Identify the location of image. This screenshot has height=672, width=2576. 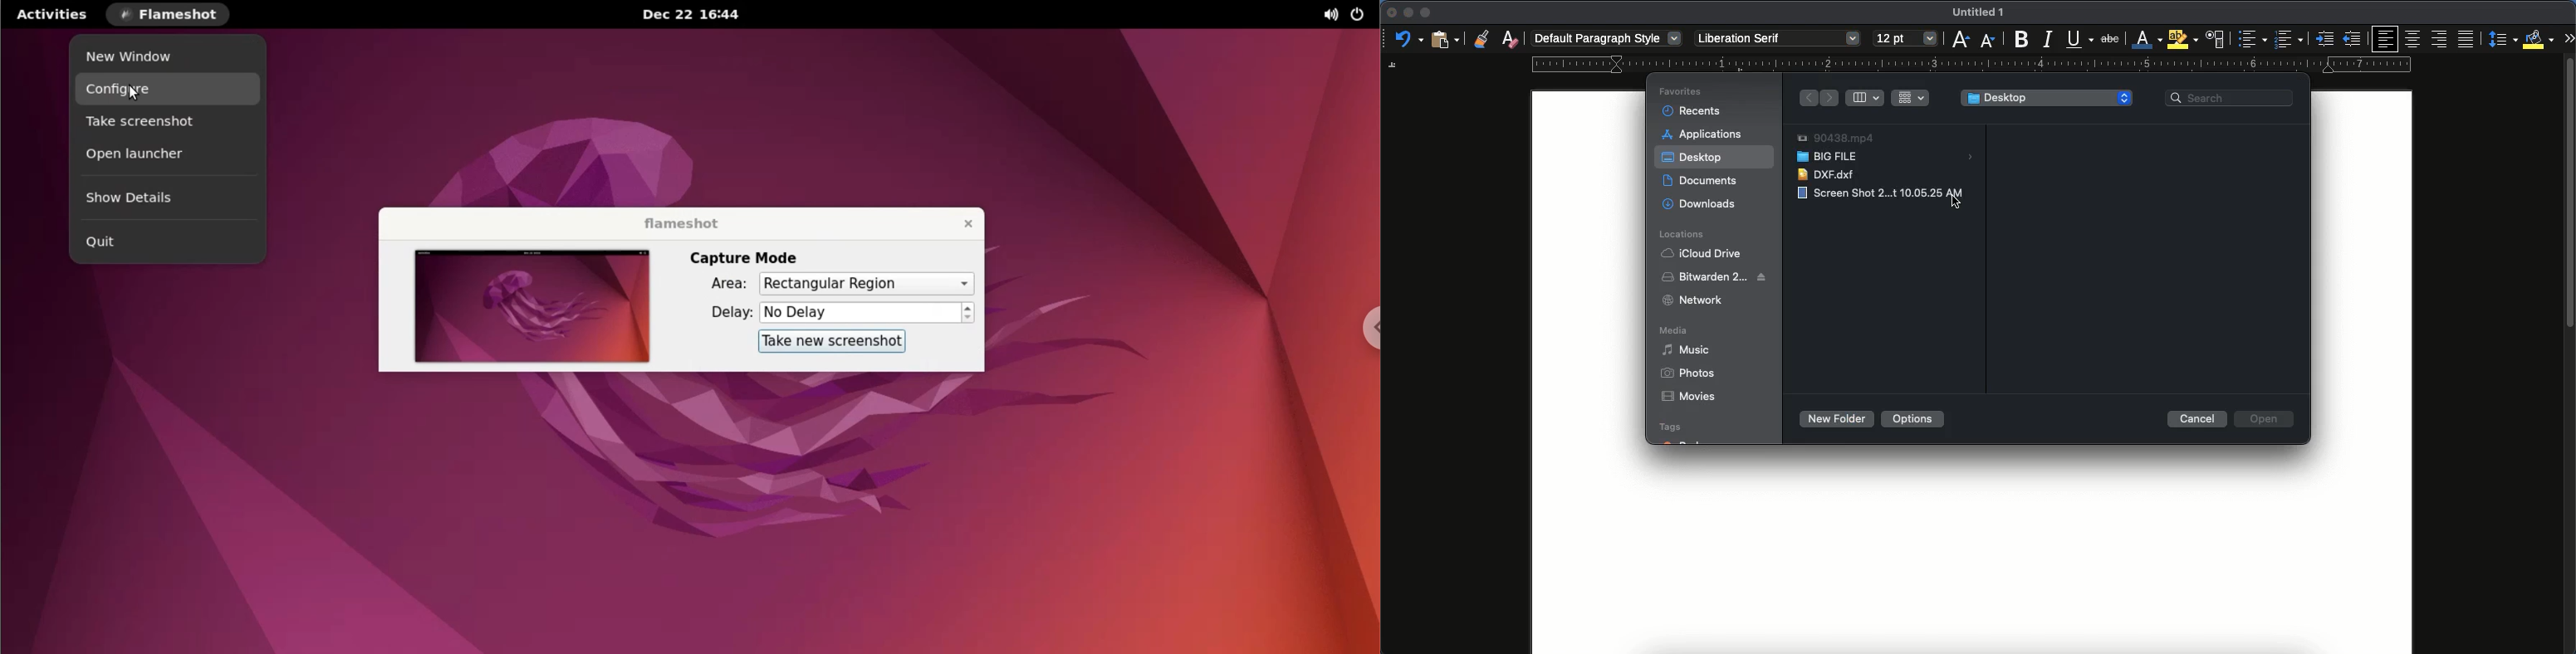
(1869, 193).